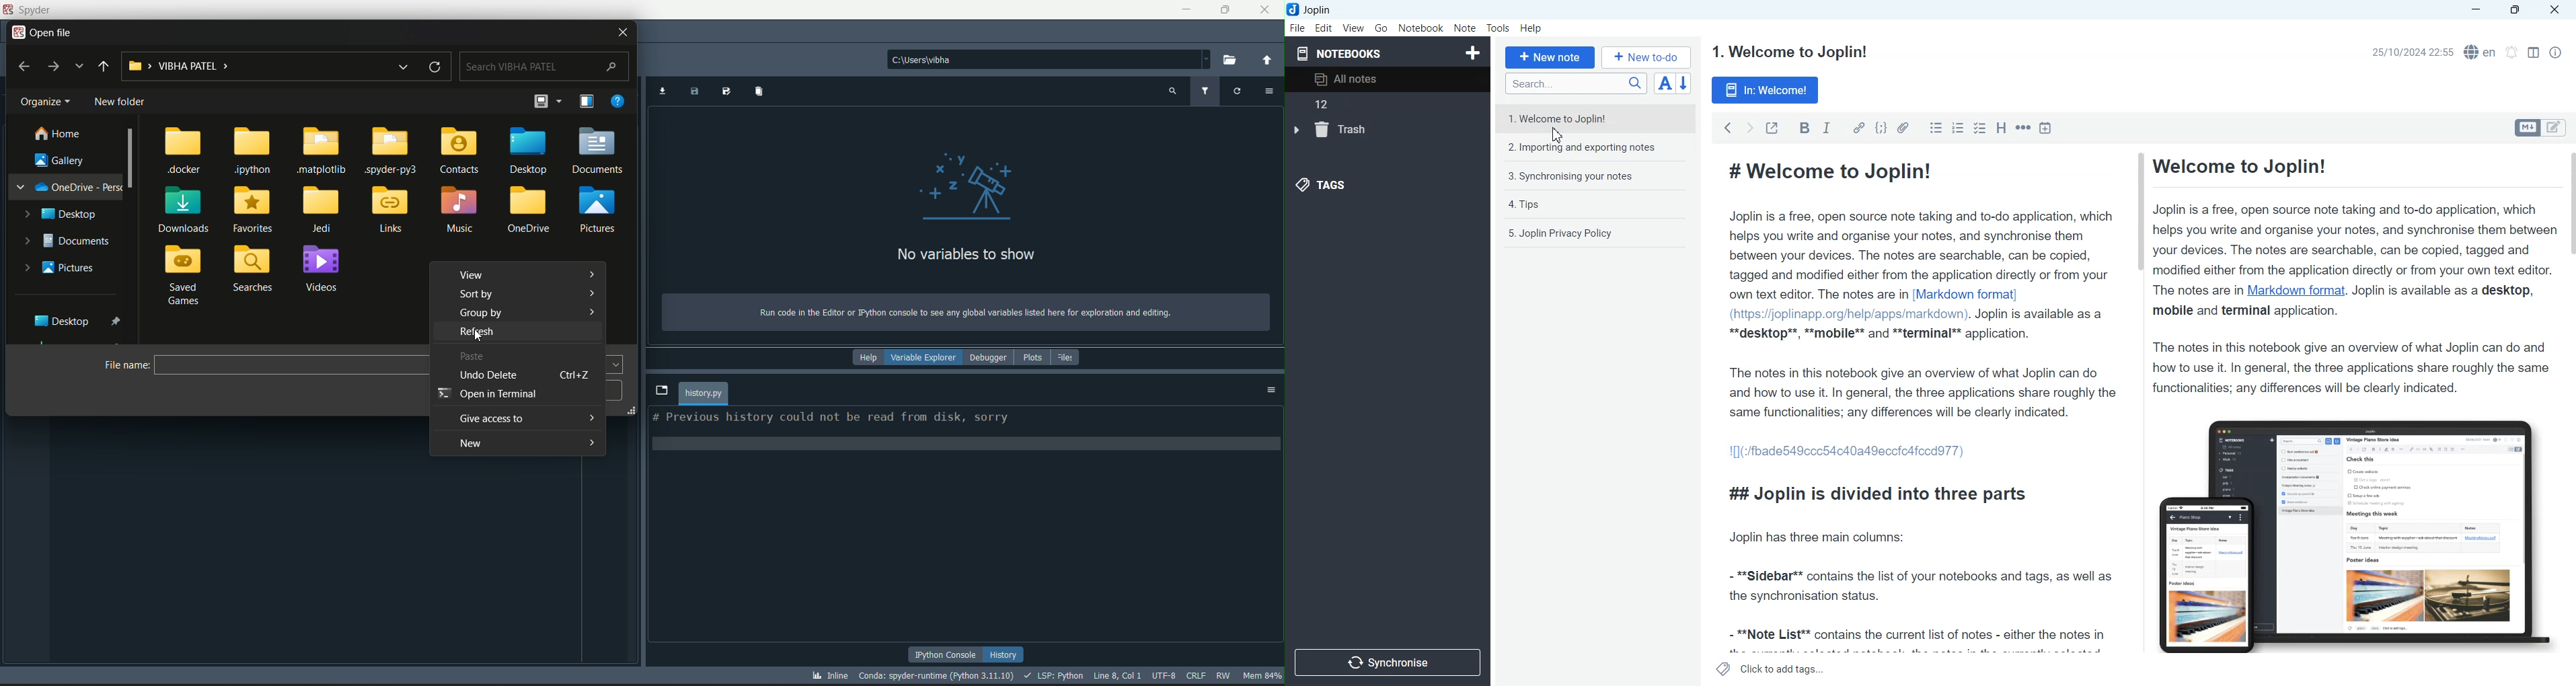 Image resolution: width=2576 pixels, height=700 pixels. Describe the element at coordinates (1771, 669) in the screenshot. I see `Click to add tags` at that location.